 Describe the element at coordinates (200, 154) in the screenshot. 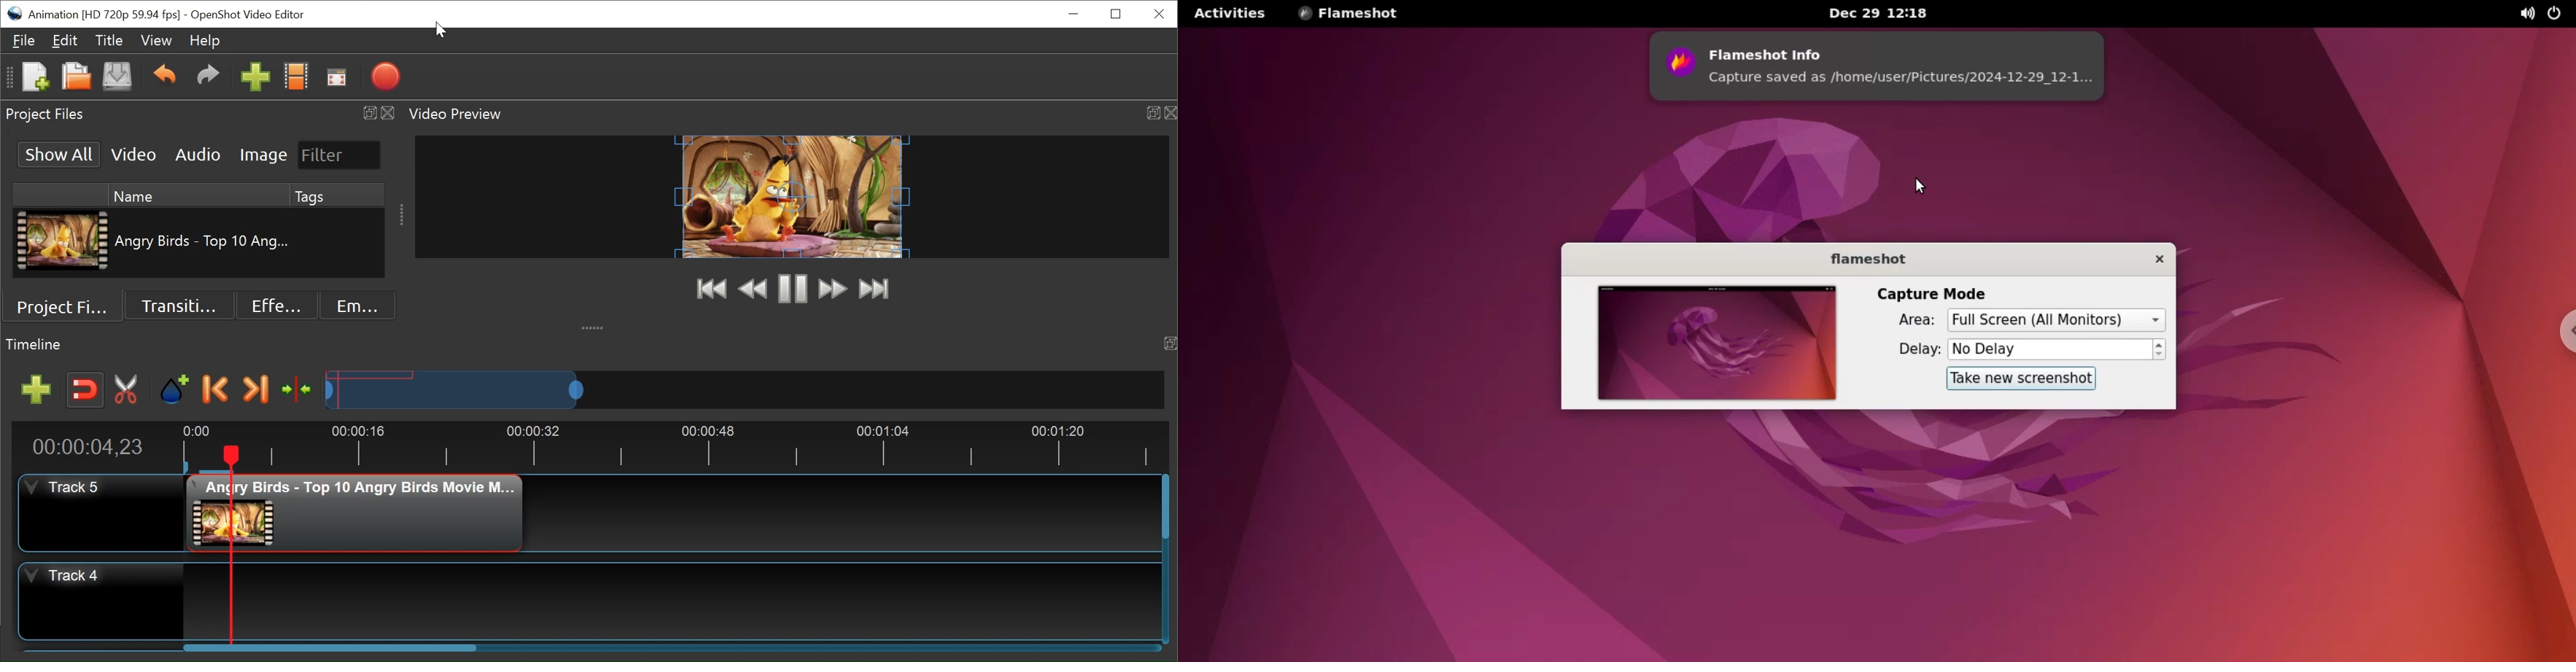

I see `Audio` at that location.